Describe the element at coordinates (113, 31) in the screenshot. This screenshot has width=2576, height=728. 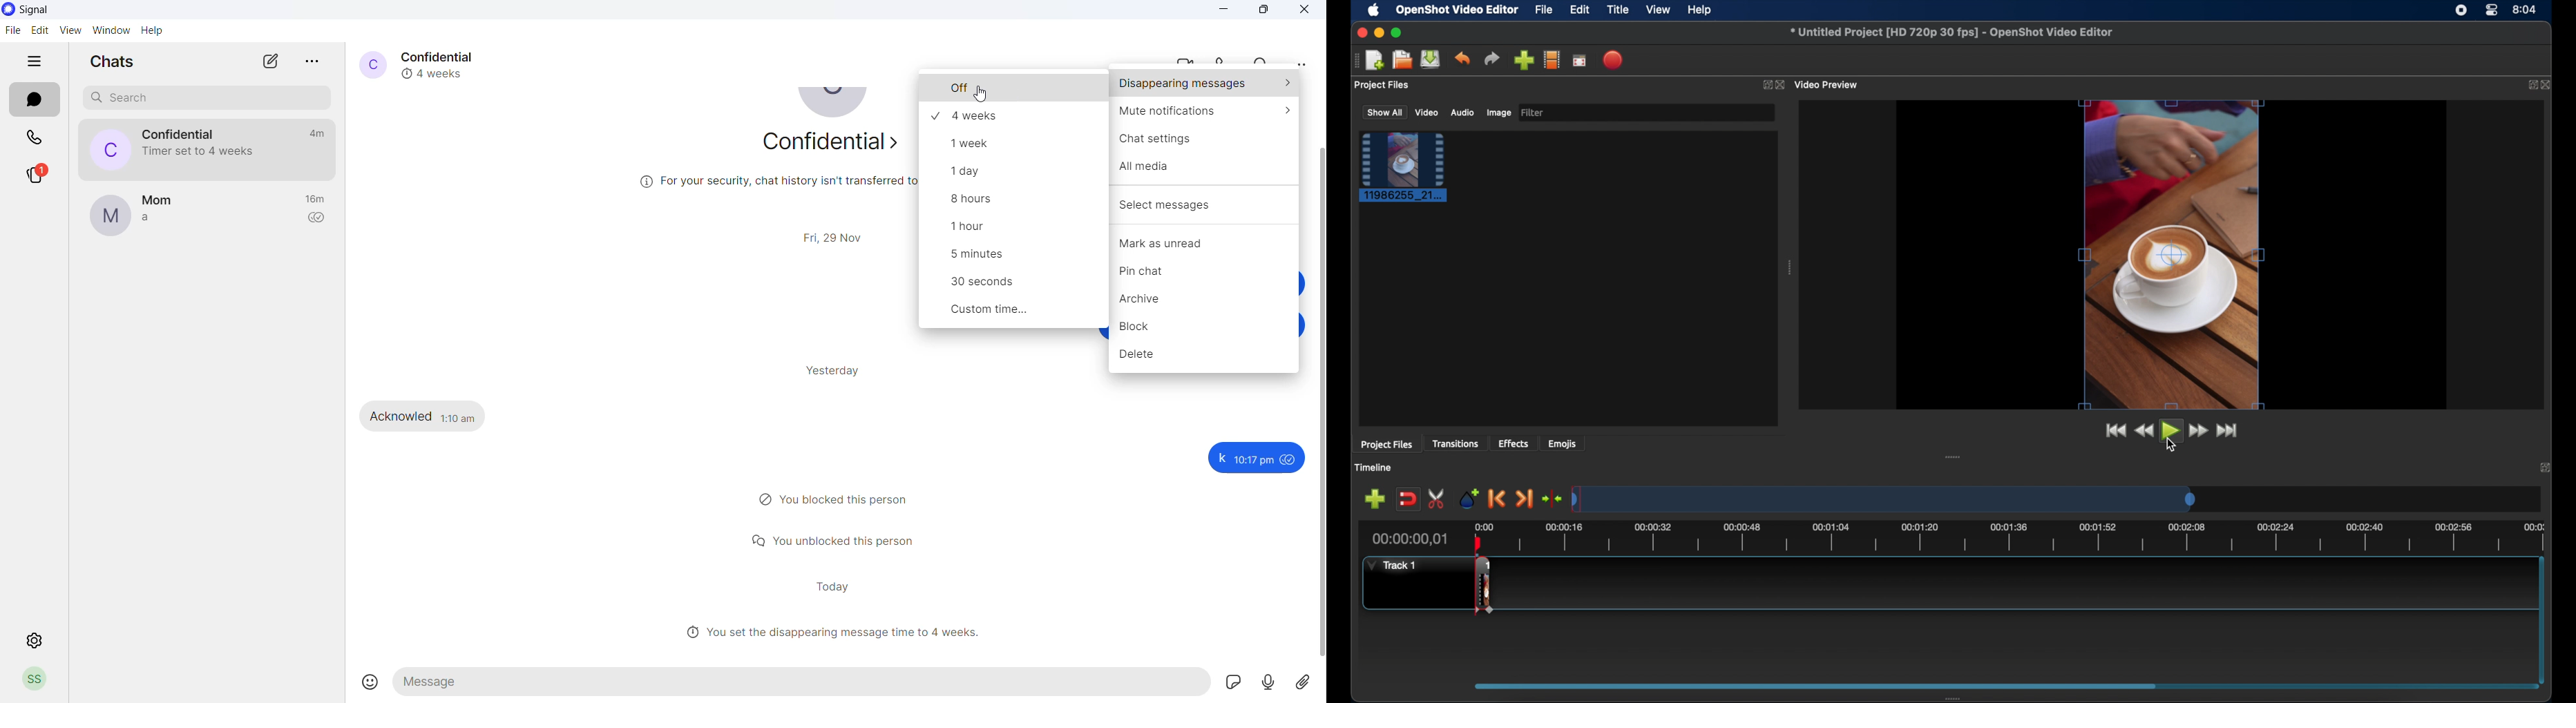
I see `window` at that location.